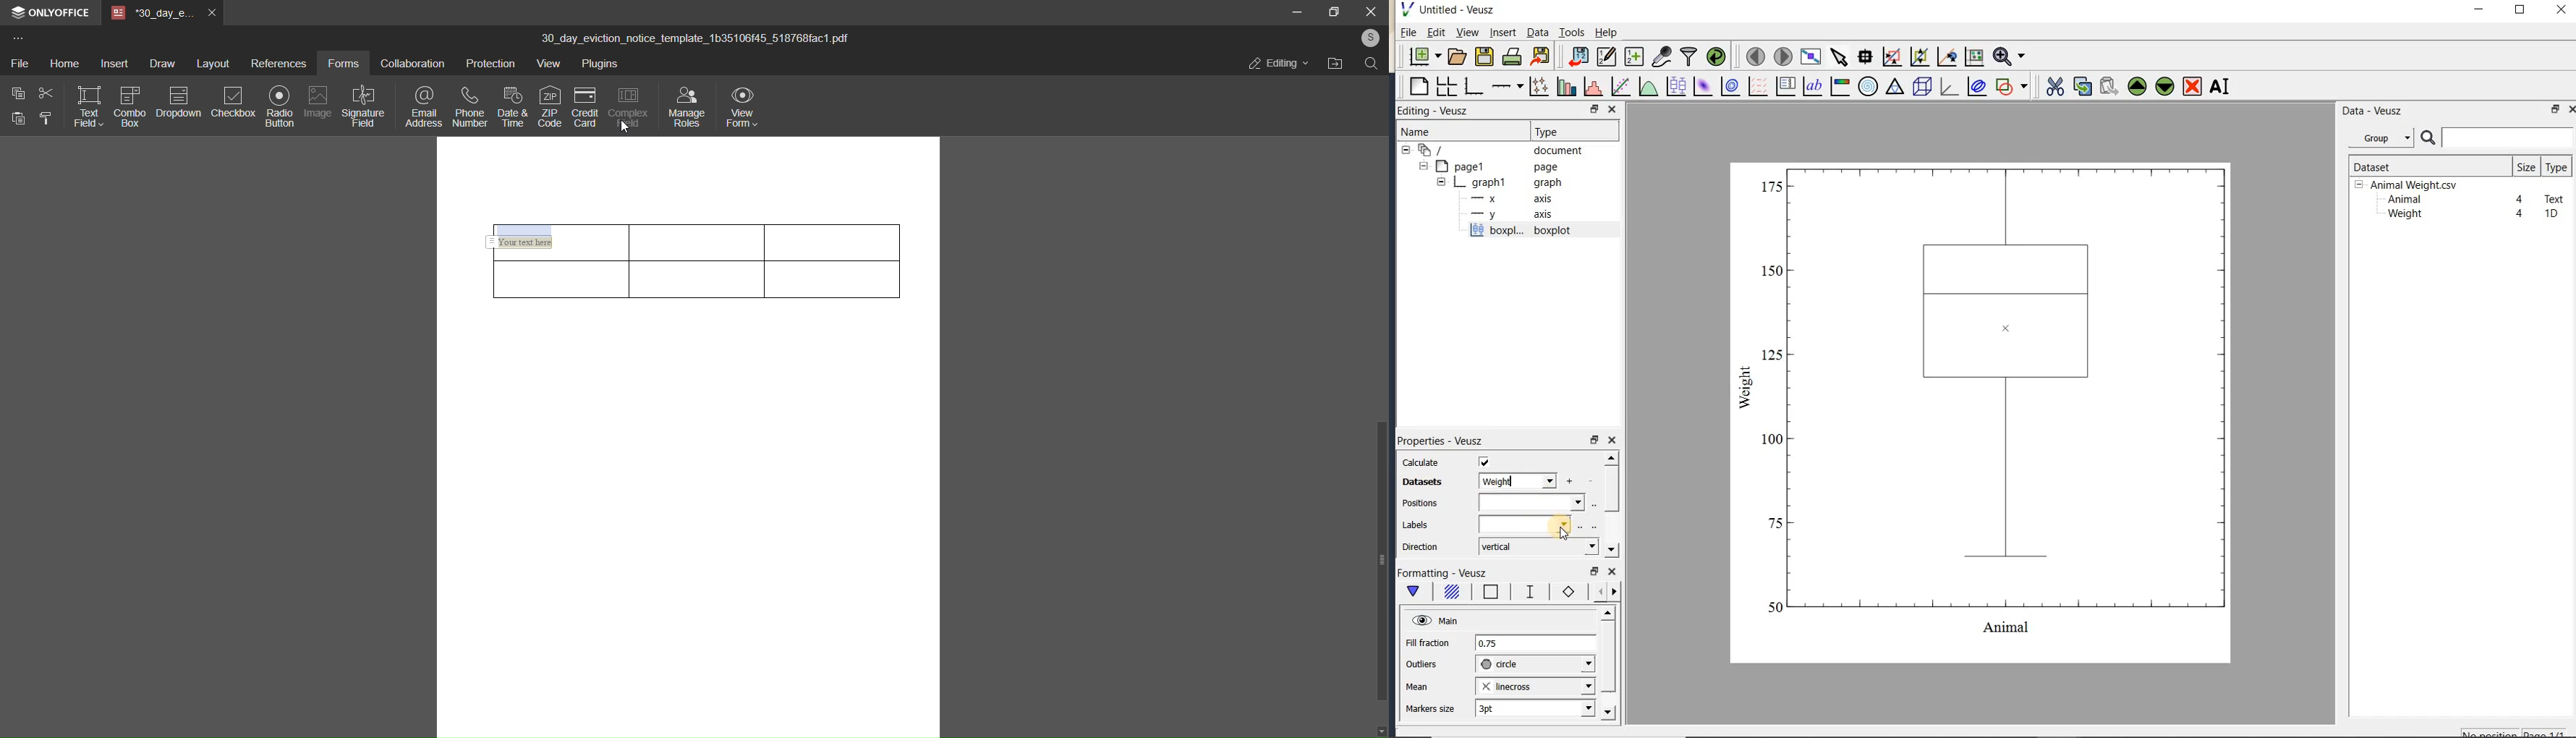 The height and width of the screenshot is (756, 2576). Describe the element at coordinates (160, 63) in the screenshot. I see `draw` at that location.